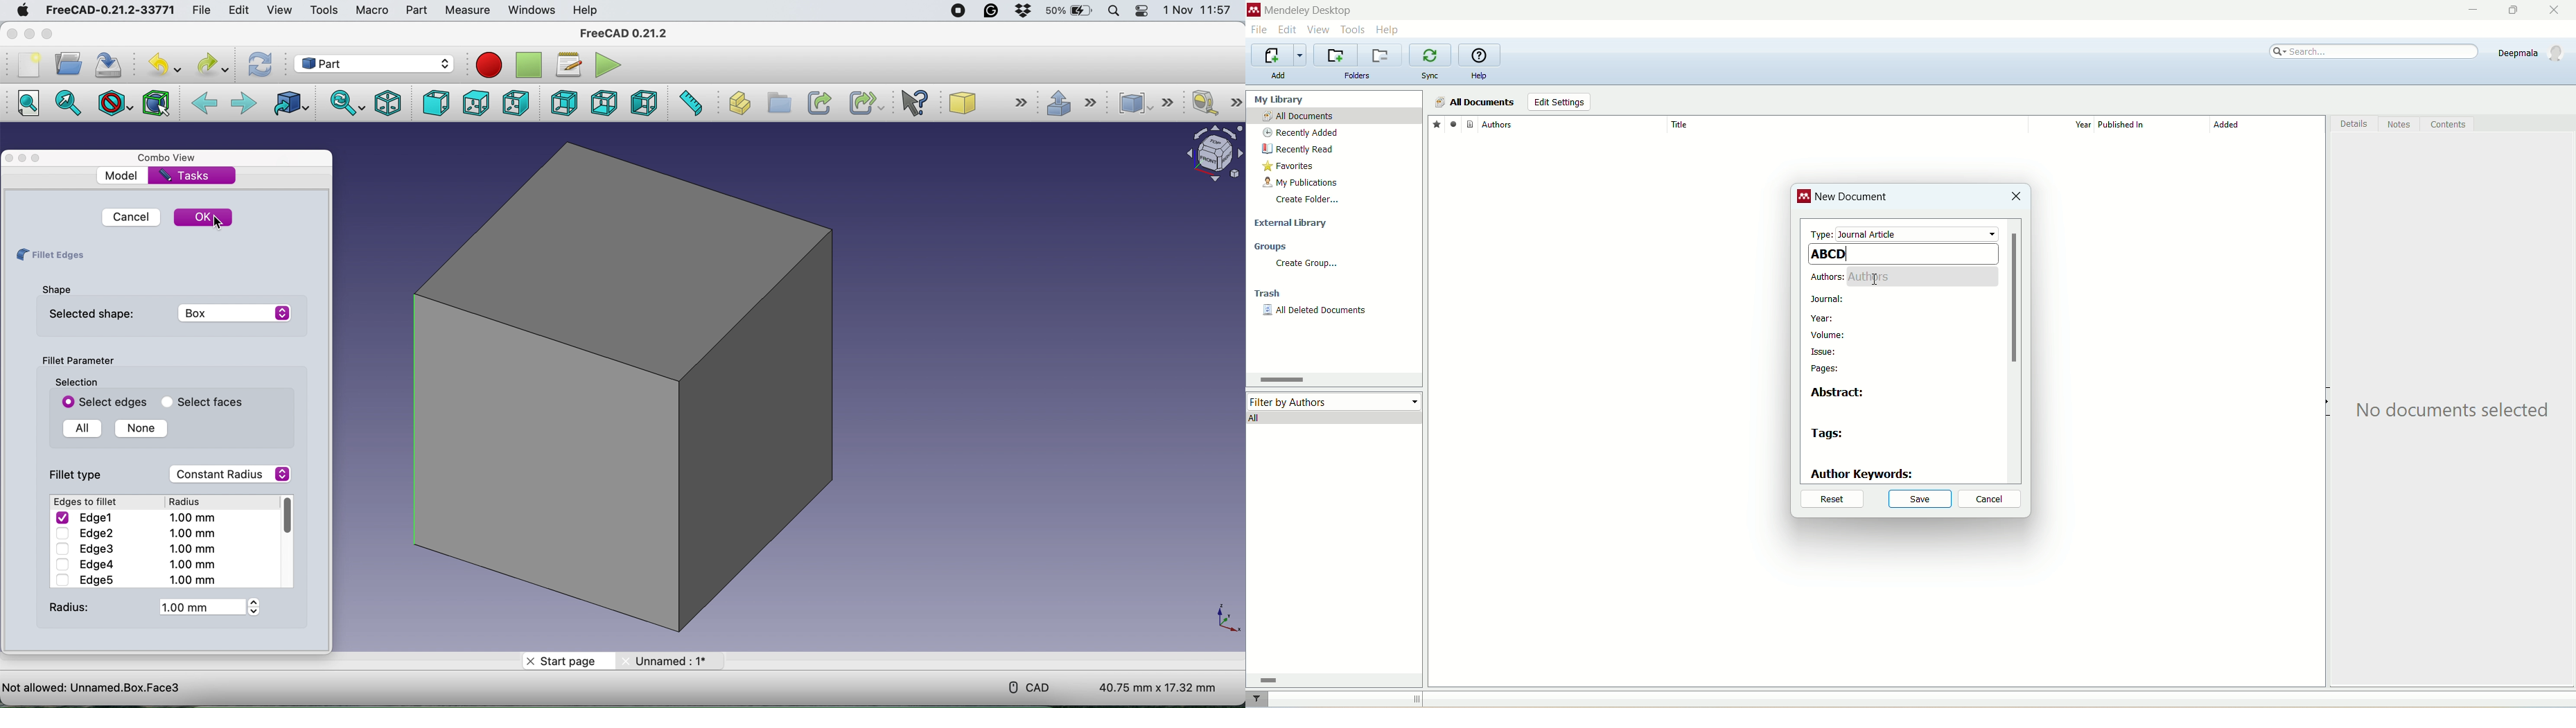 The width and height of the screenshot is (2576, 728). I want to click on notes, so click(2401, 125).